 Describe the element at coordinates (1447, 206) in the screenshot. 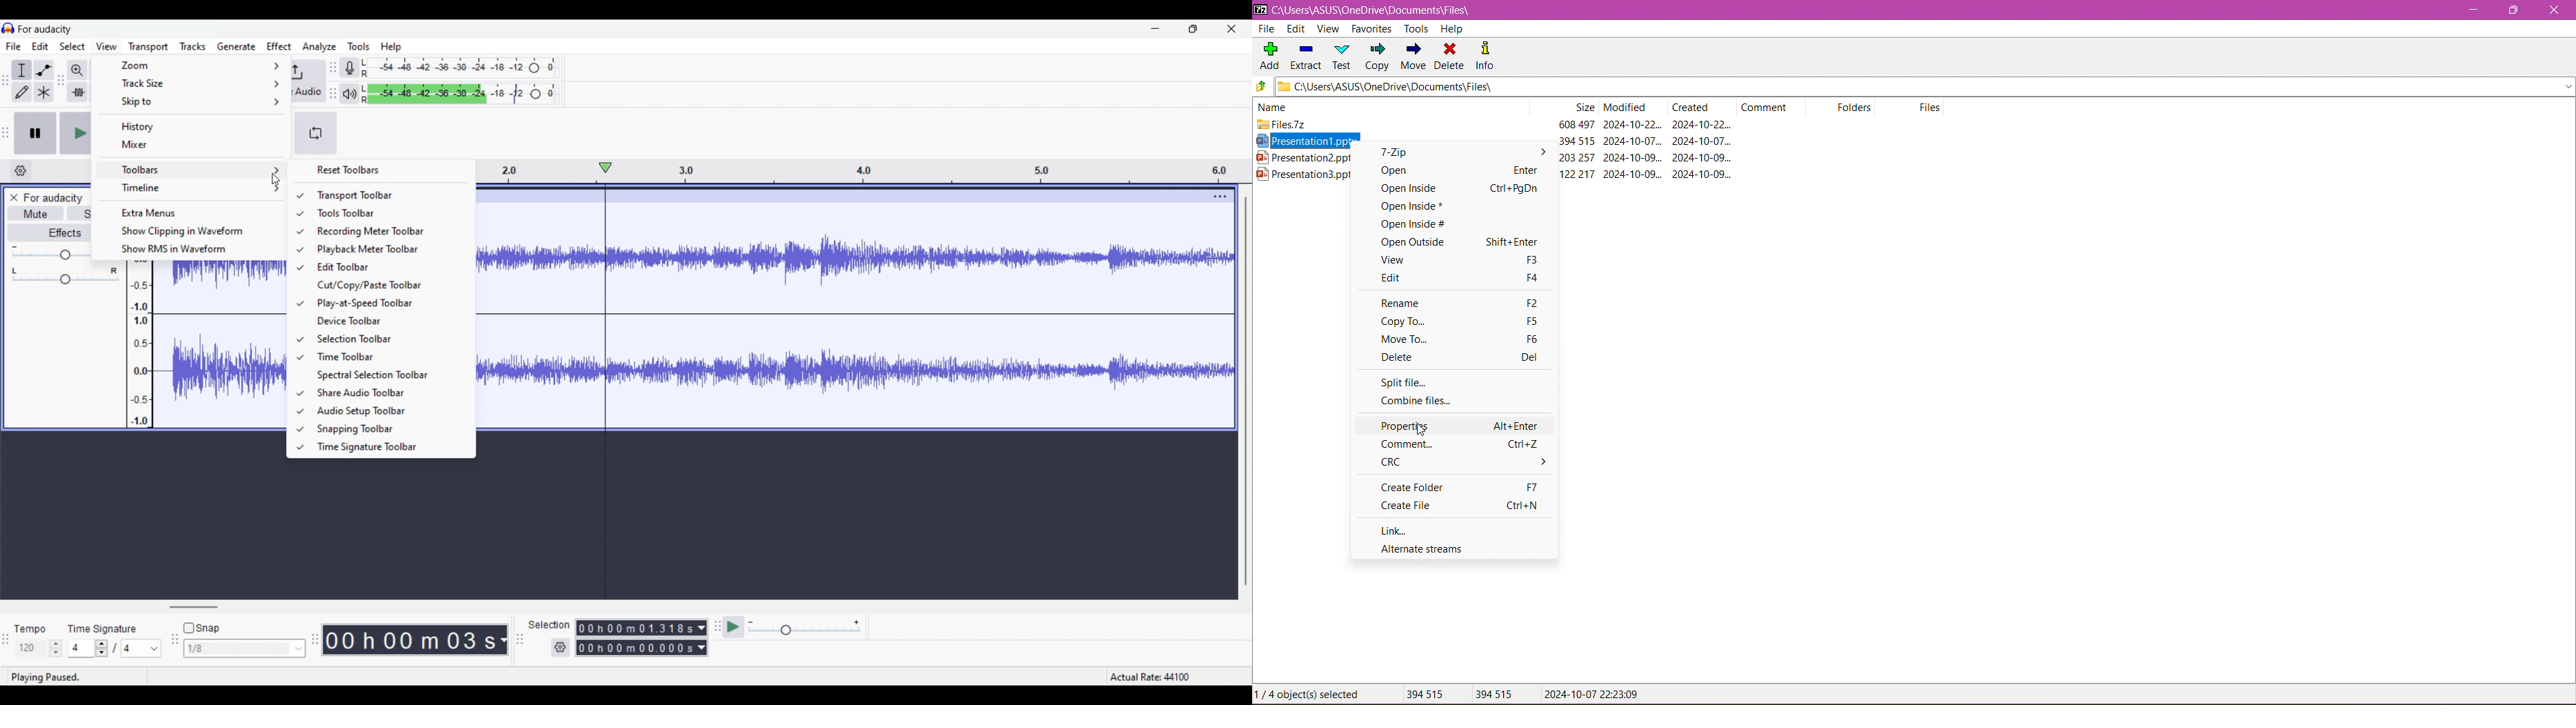

I see `Open Inside*` at that location.